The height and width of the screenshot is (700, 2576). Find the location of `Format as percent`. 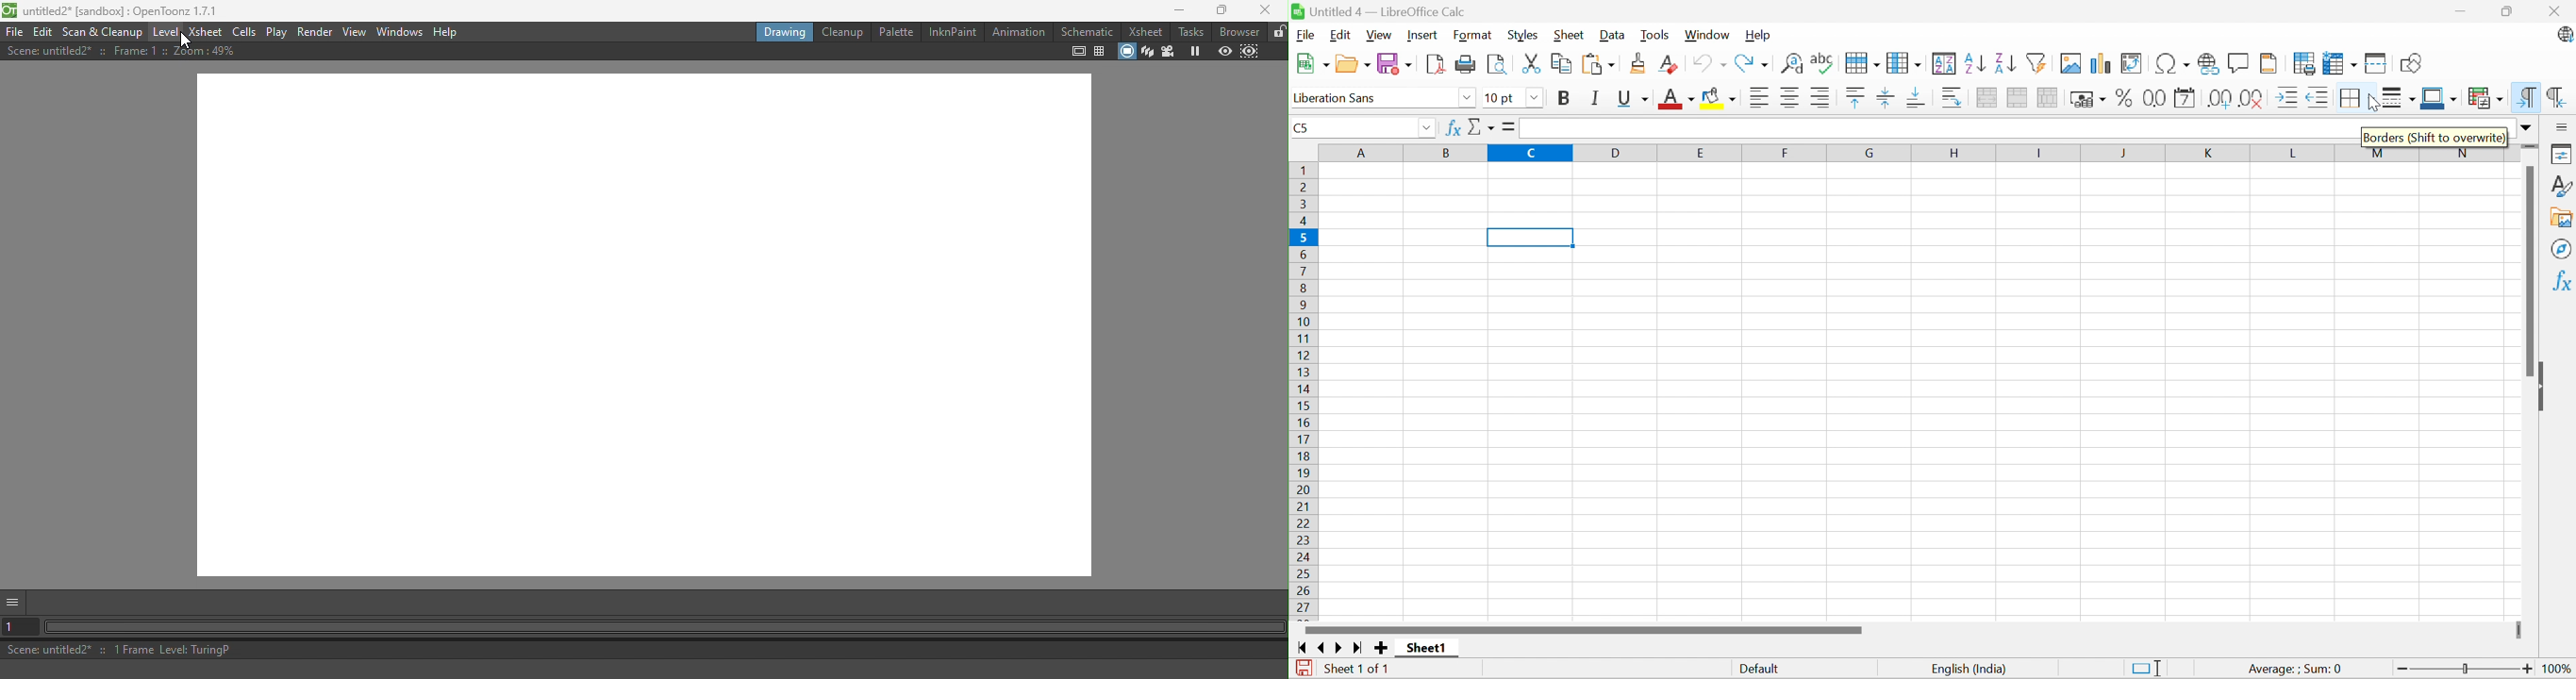

Format as percent is located at coordinates (2125, 100).